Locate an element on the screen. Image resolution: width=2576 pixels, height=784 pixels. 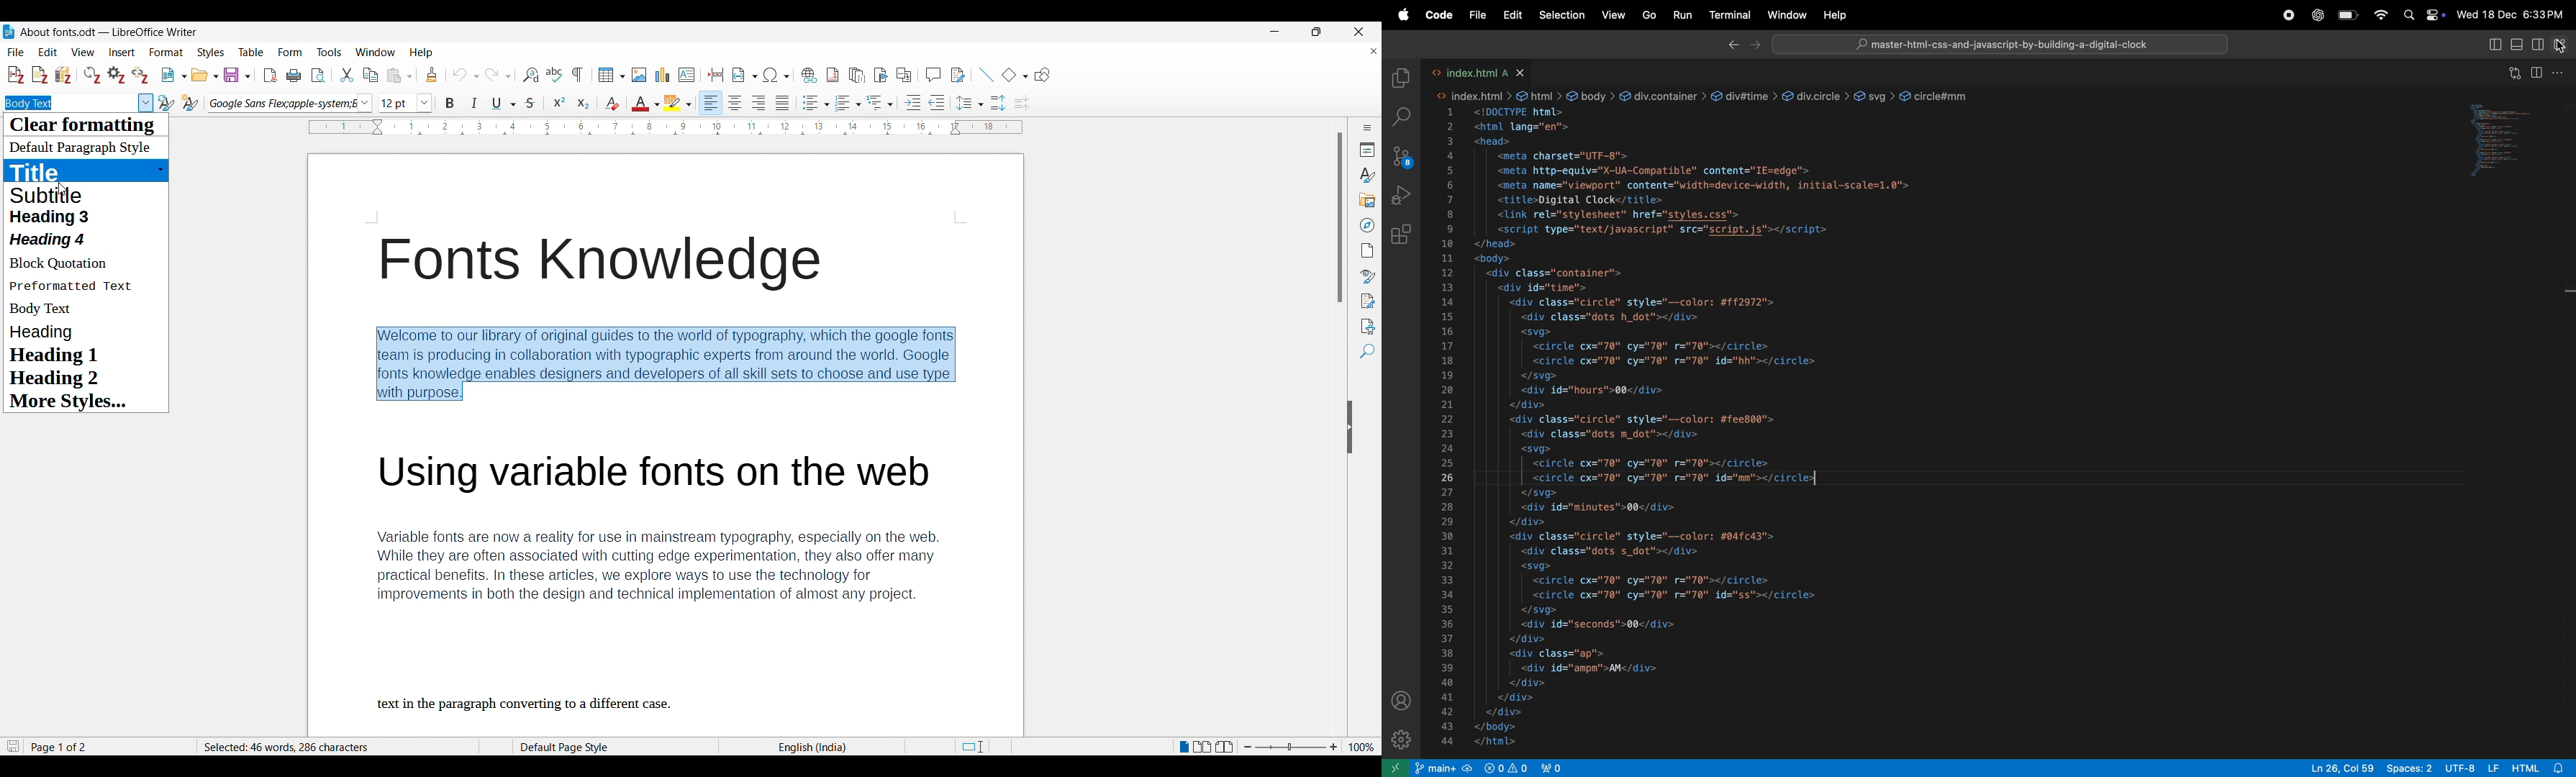
subtitle is located at coordinates (54, 194).